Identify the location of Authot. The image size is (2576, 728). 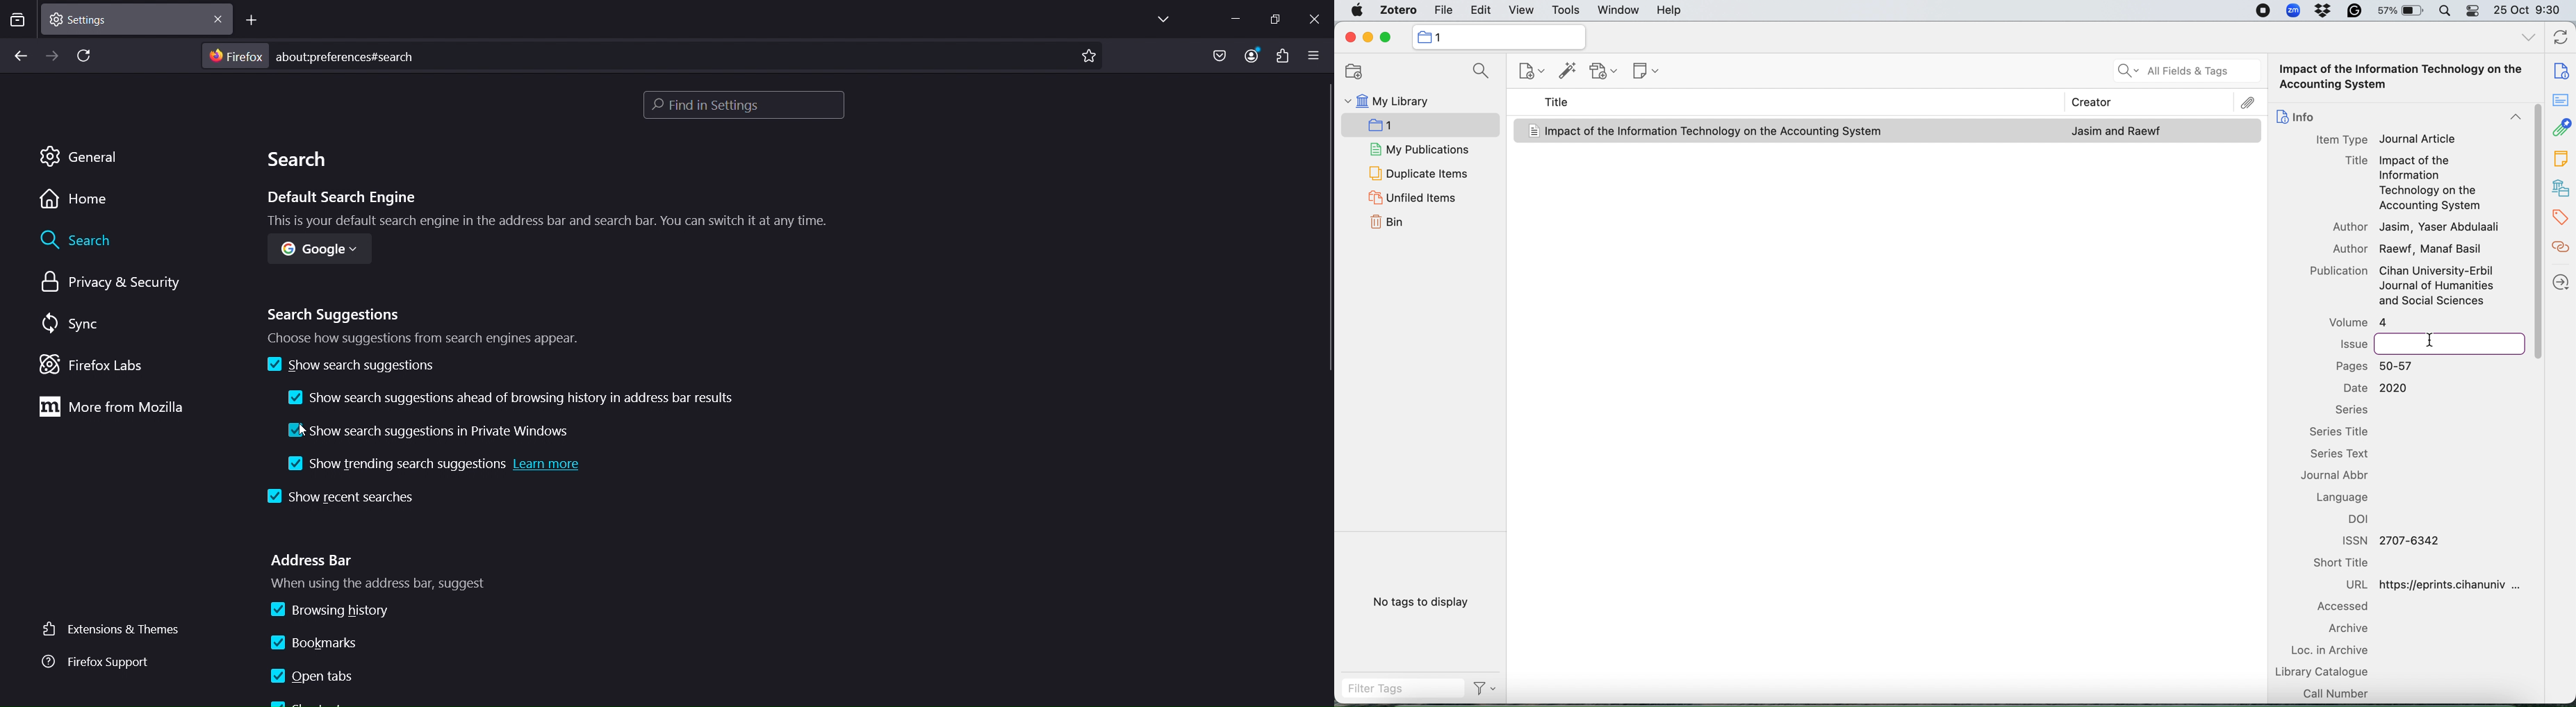
(2341, 248).